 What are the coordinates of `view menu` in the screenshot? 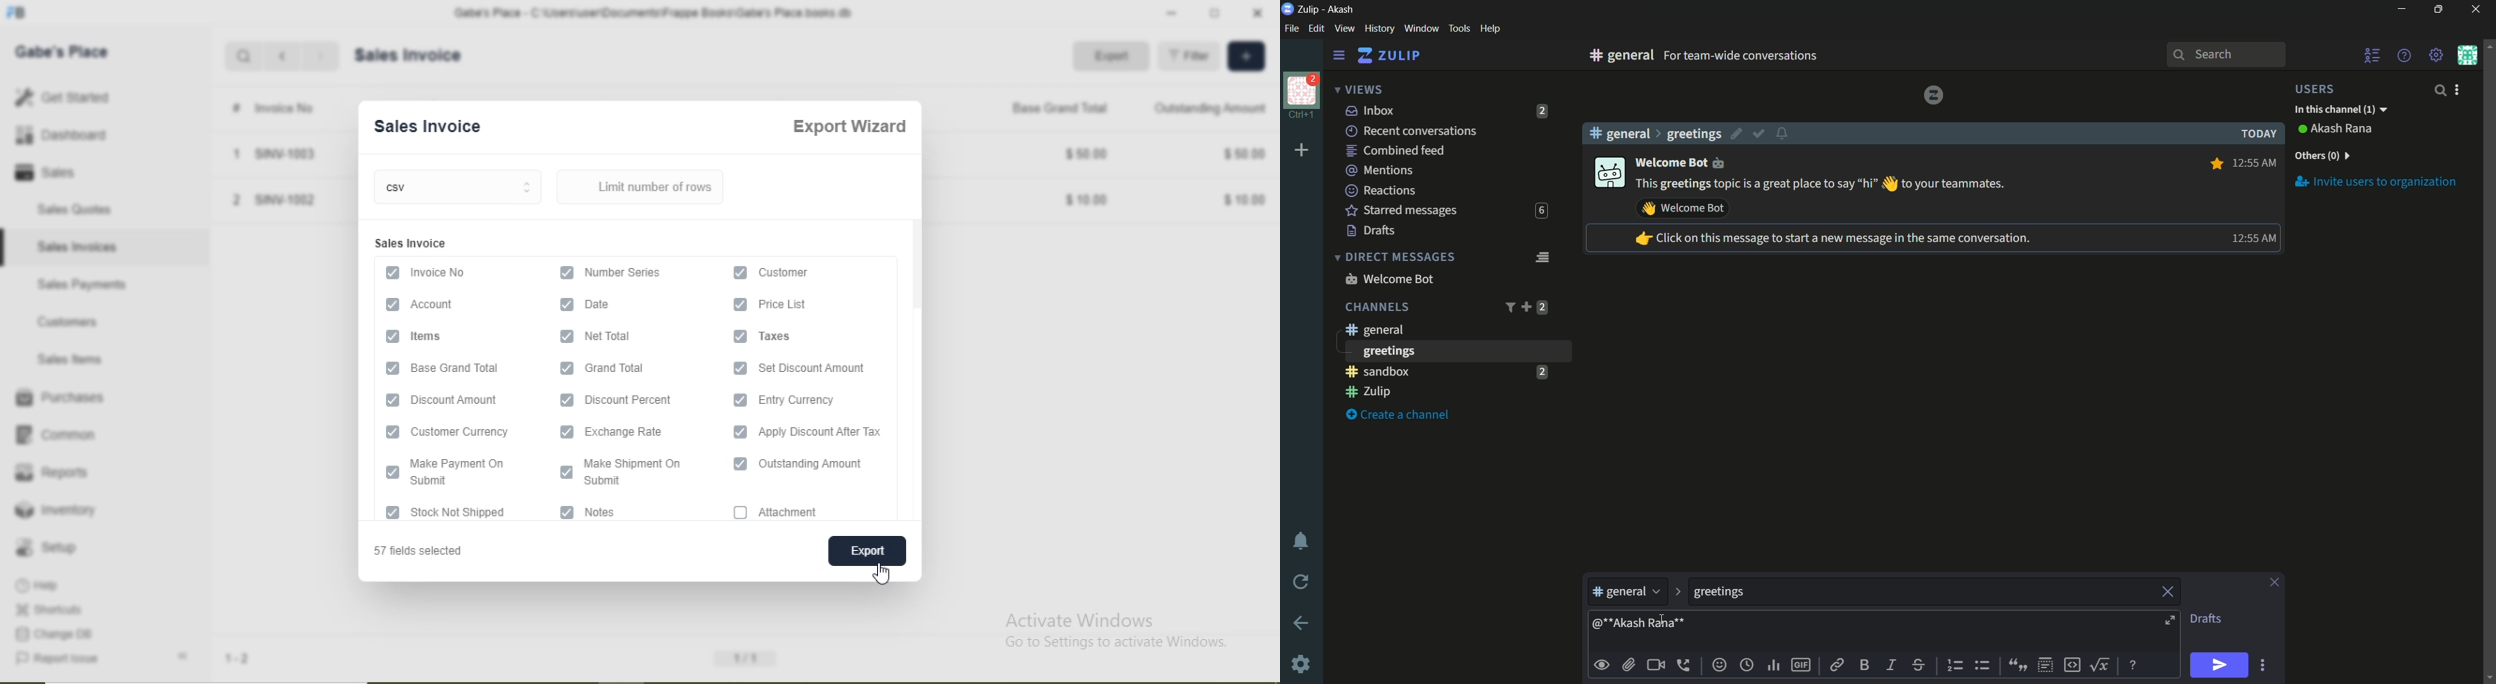 It's located at (1344, 28).